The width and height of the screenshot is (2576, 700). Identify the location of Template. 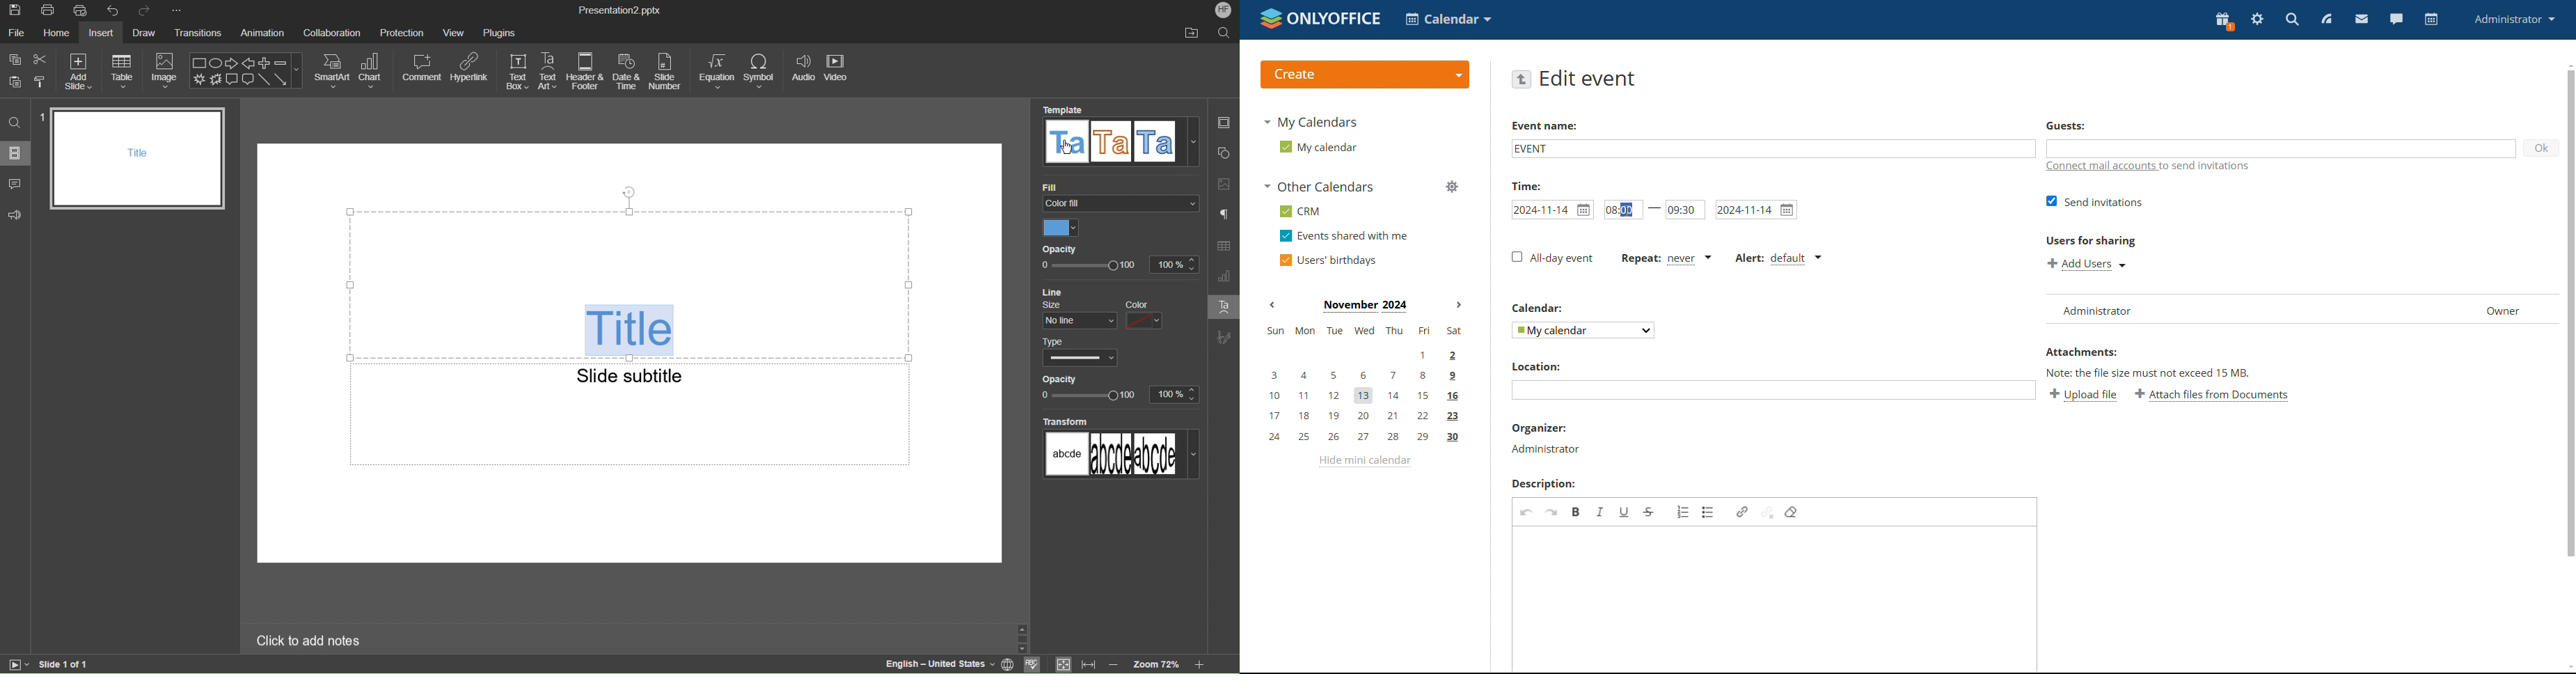
(1117, 138).